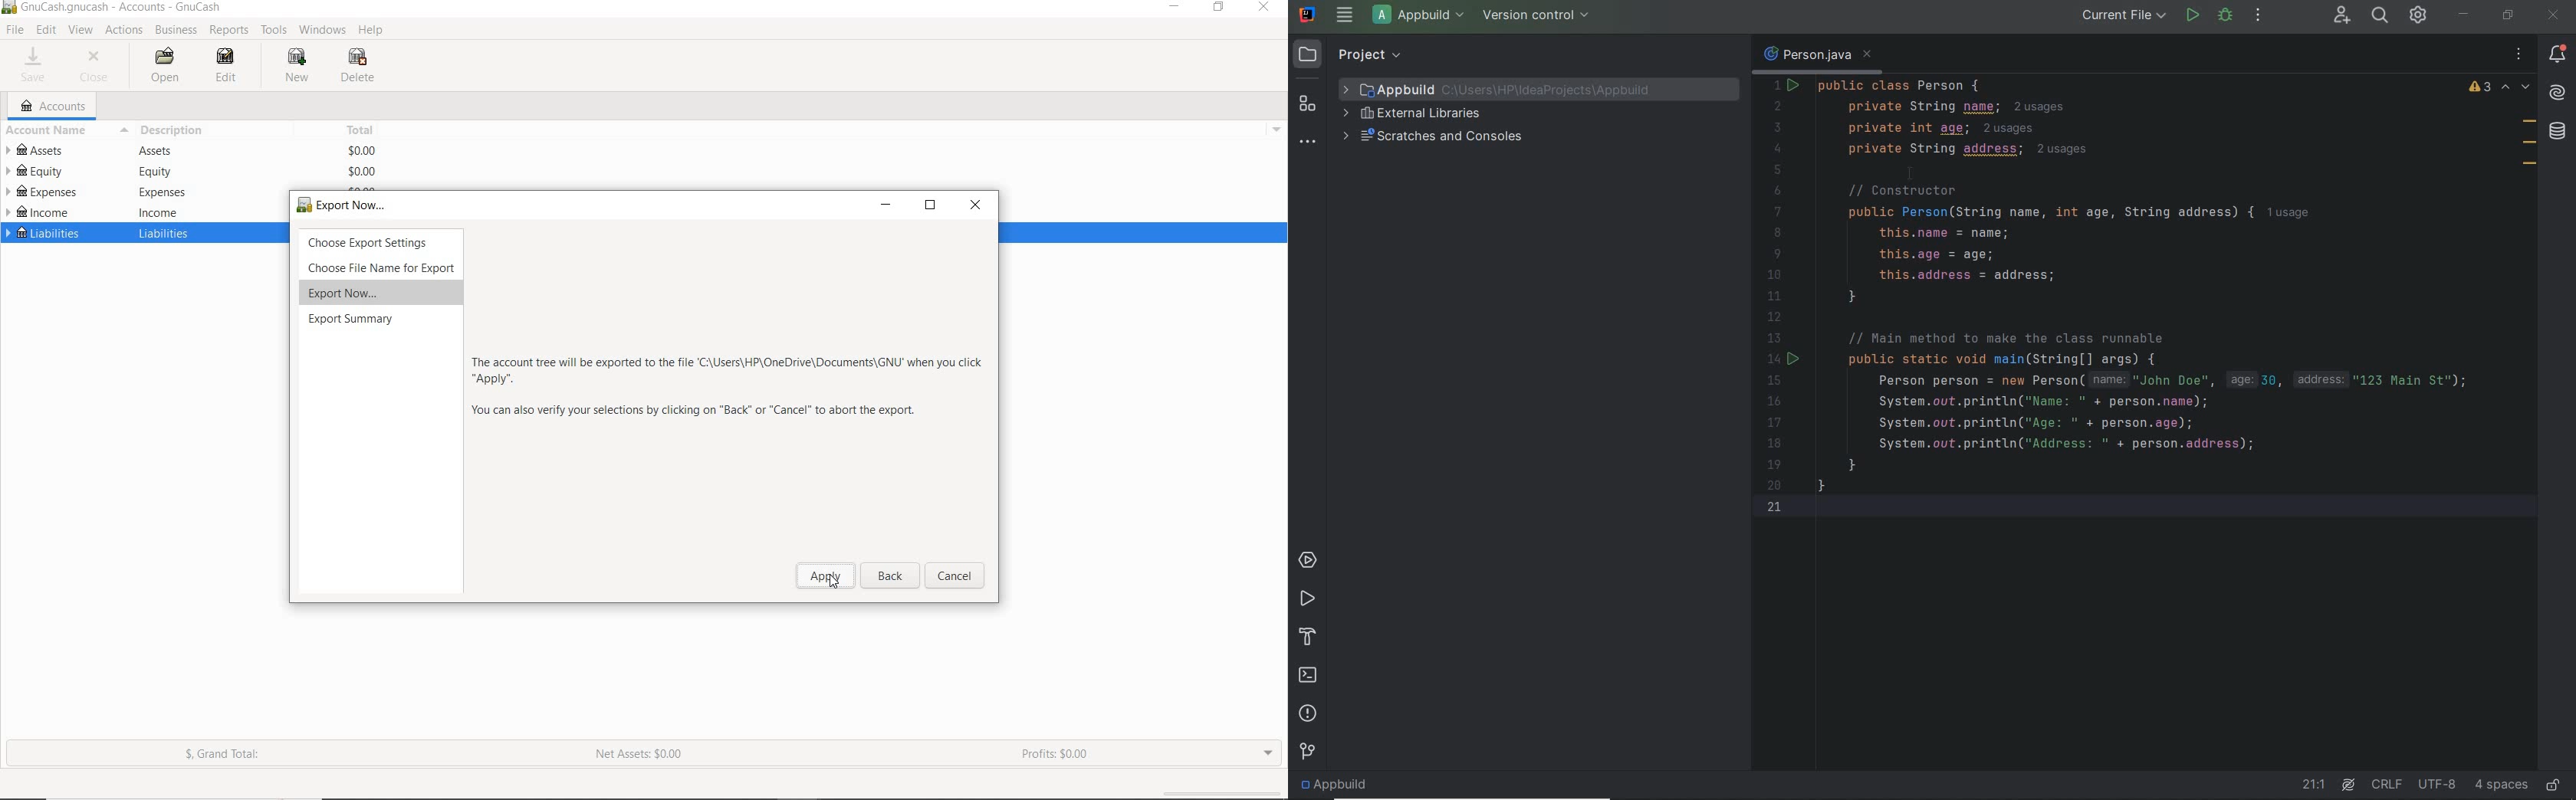  Describe the element at coordinates (387, 203) in the screenshot. I see `export now` at that location.